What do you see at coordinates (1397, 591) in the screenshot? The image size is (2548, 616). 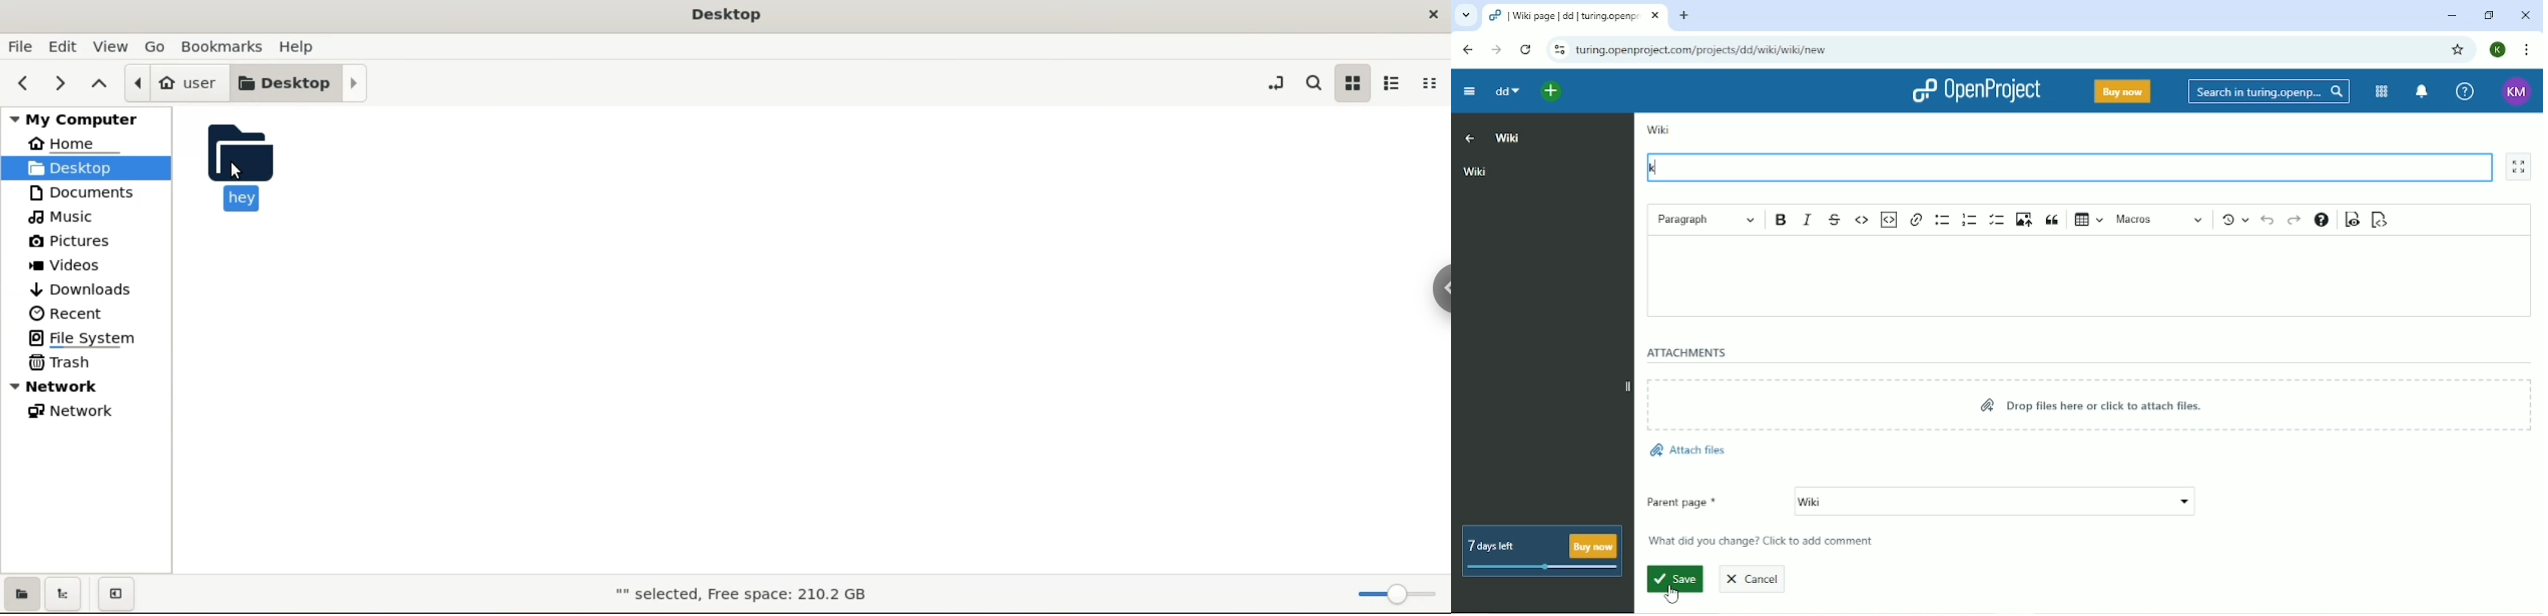 I see `zoom` at bounding box center [1397, 591].